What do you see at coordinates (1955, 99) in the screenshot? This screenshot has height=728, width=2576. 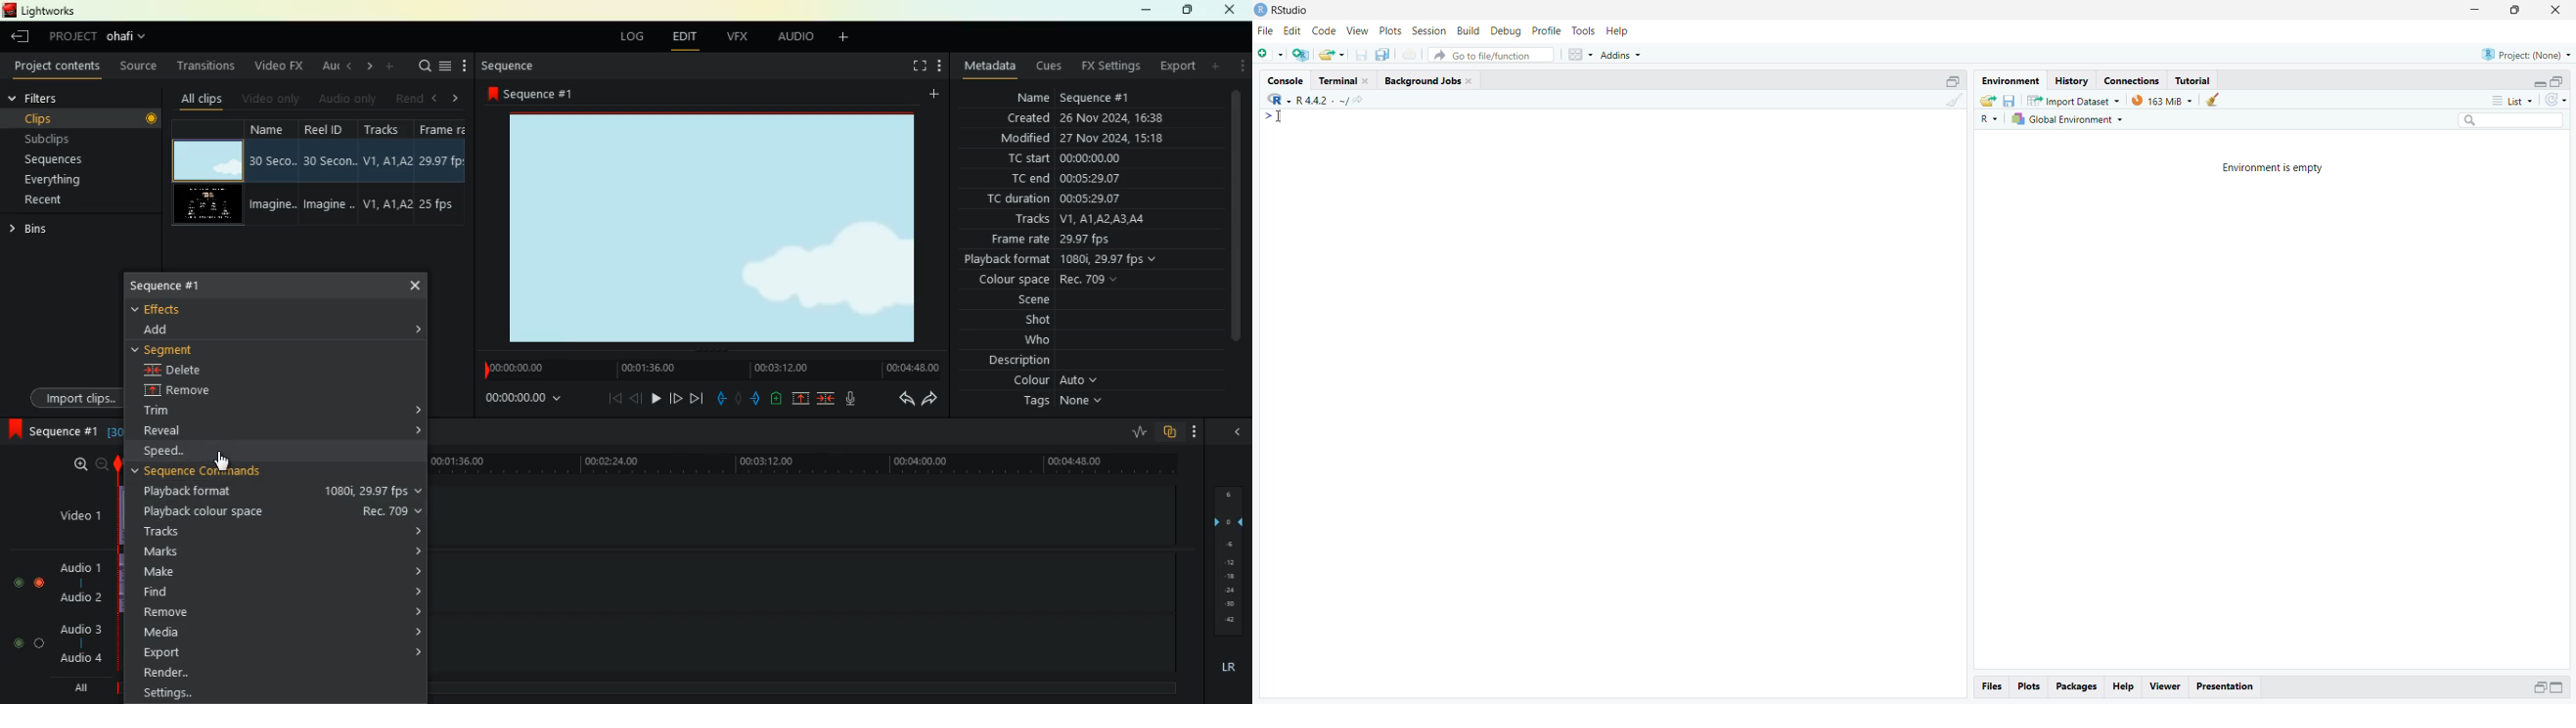 I see `clean` at bounding box center [1955, 99].